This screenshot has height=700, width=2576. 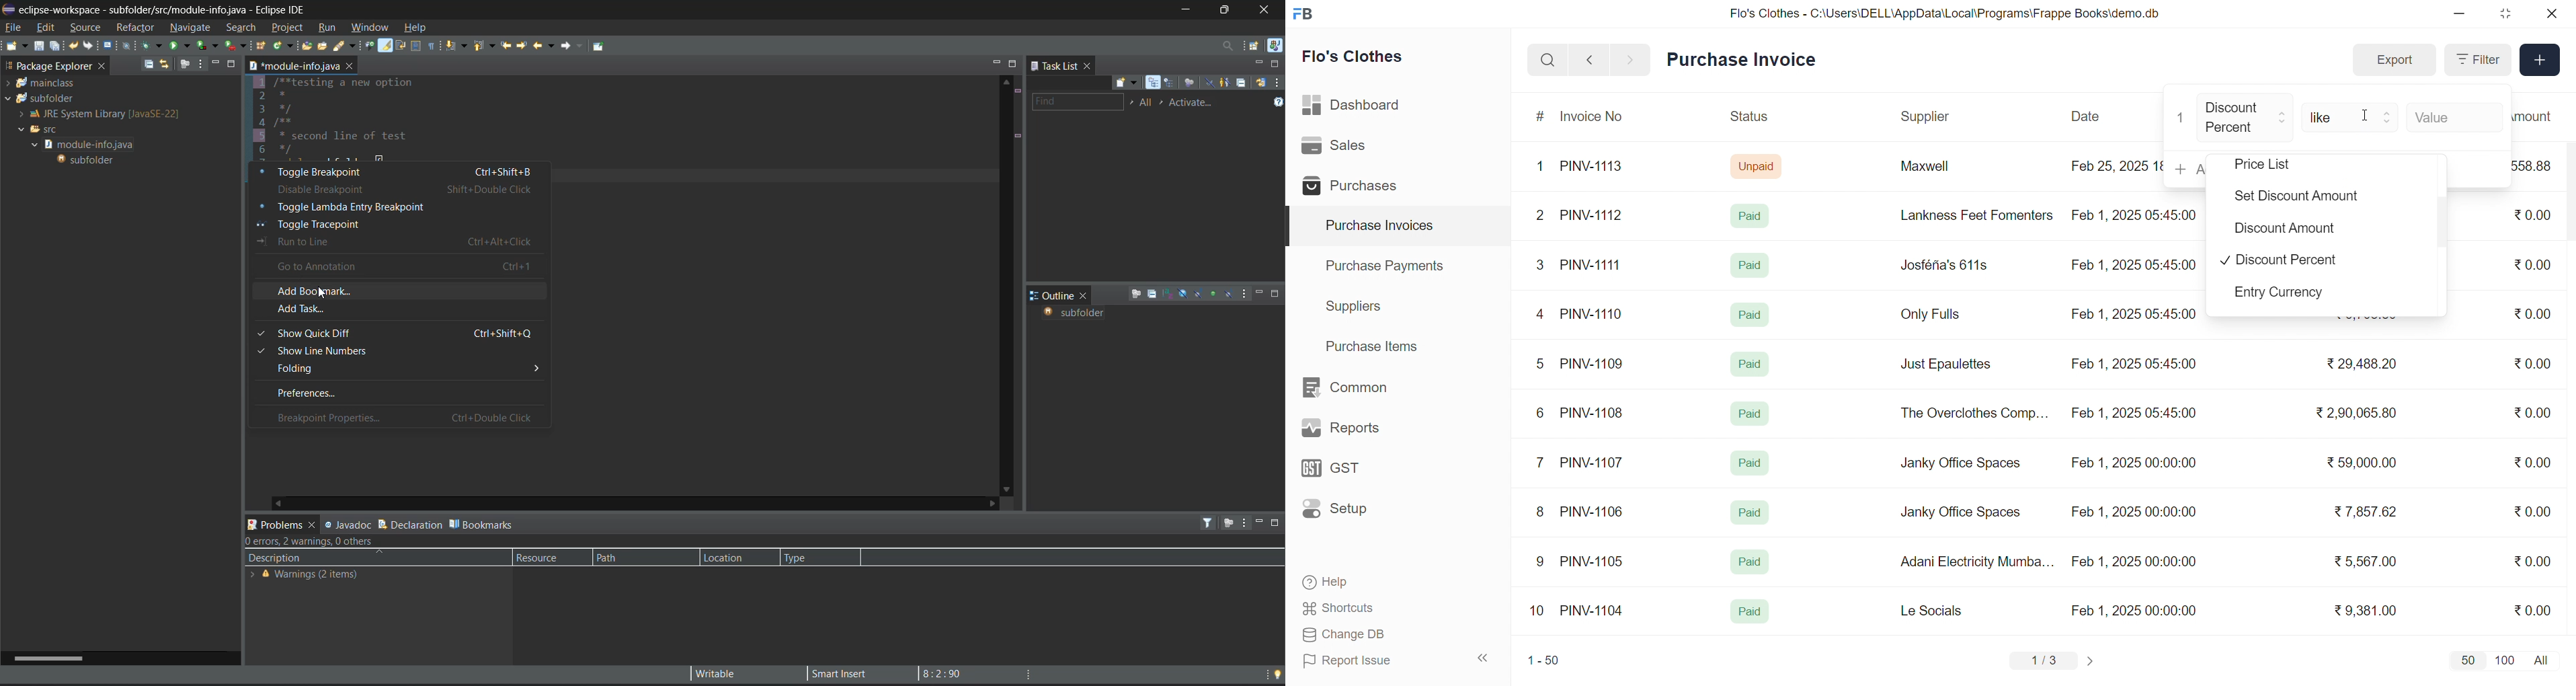 I want to click on ₹0.00, so click(x=2532, y=609).